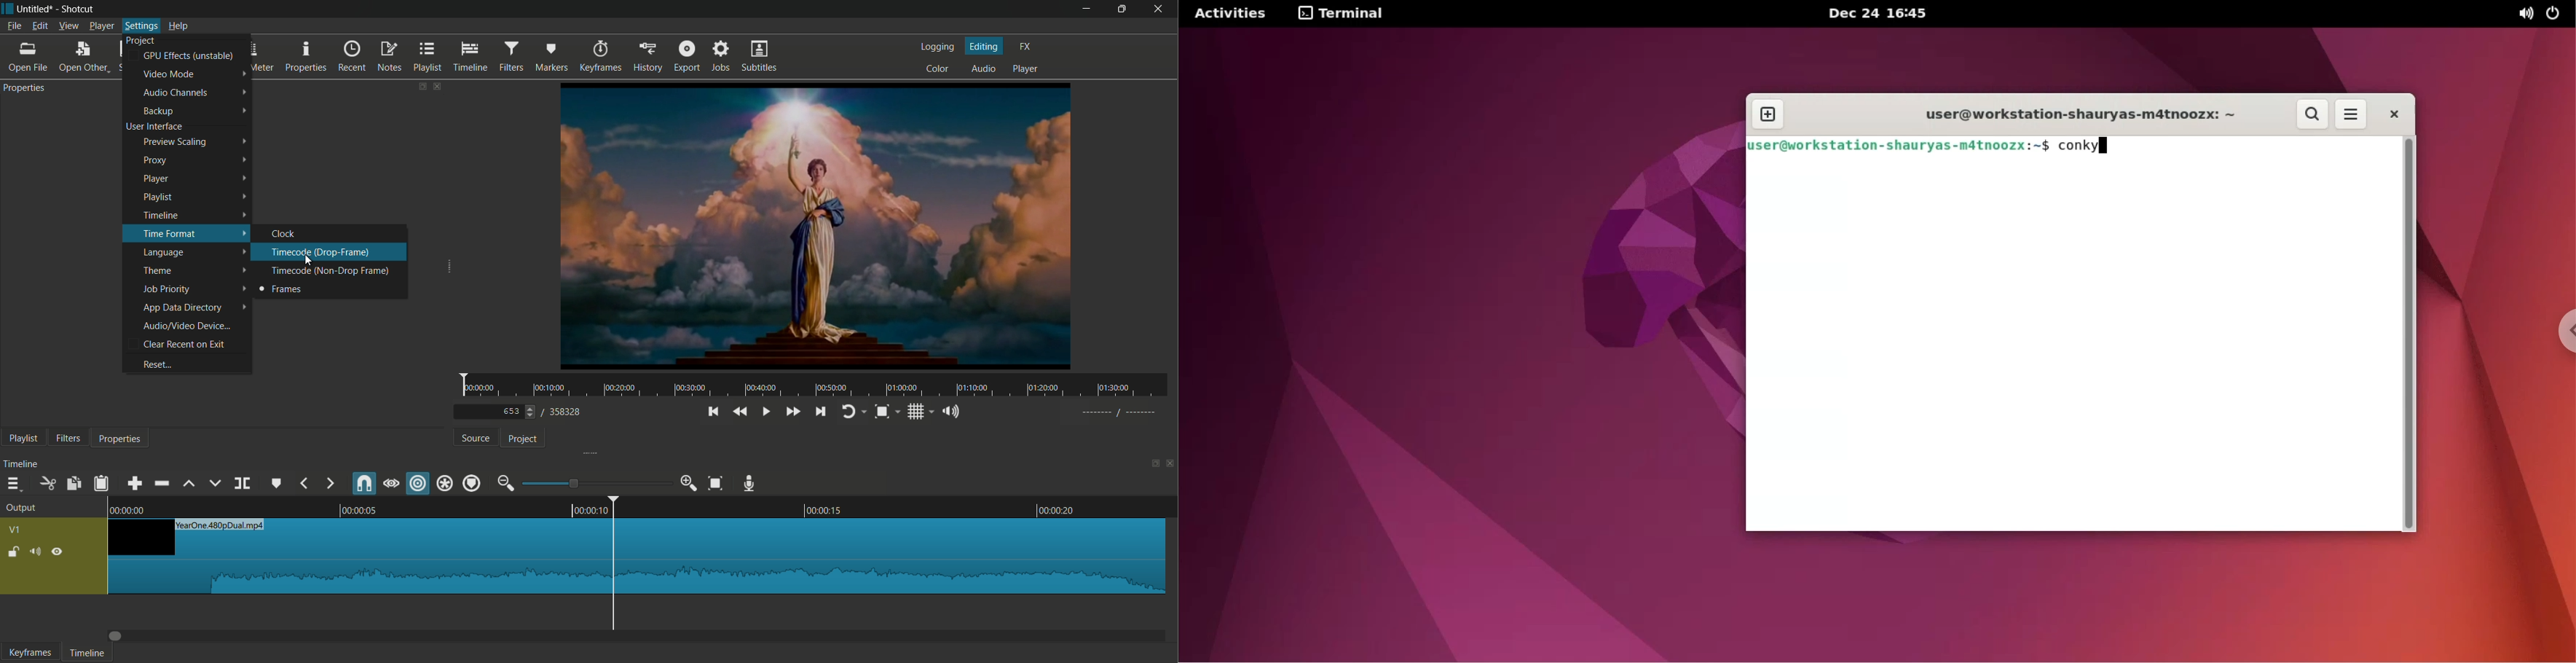 Image resolution: width=2576 pixels, height=672 pixels. I want to click on open other, so click(83, 55).